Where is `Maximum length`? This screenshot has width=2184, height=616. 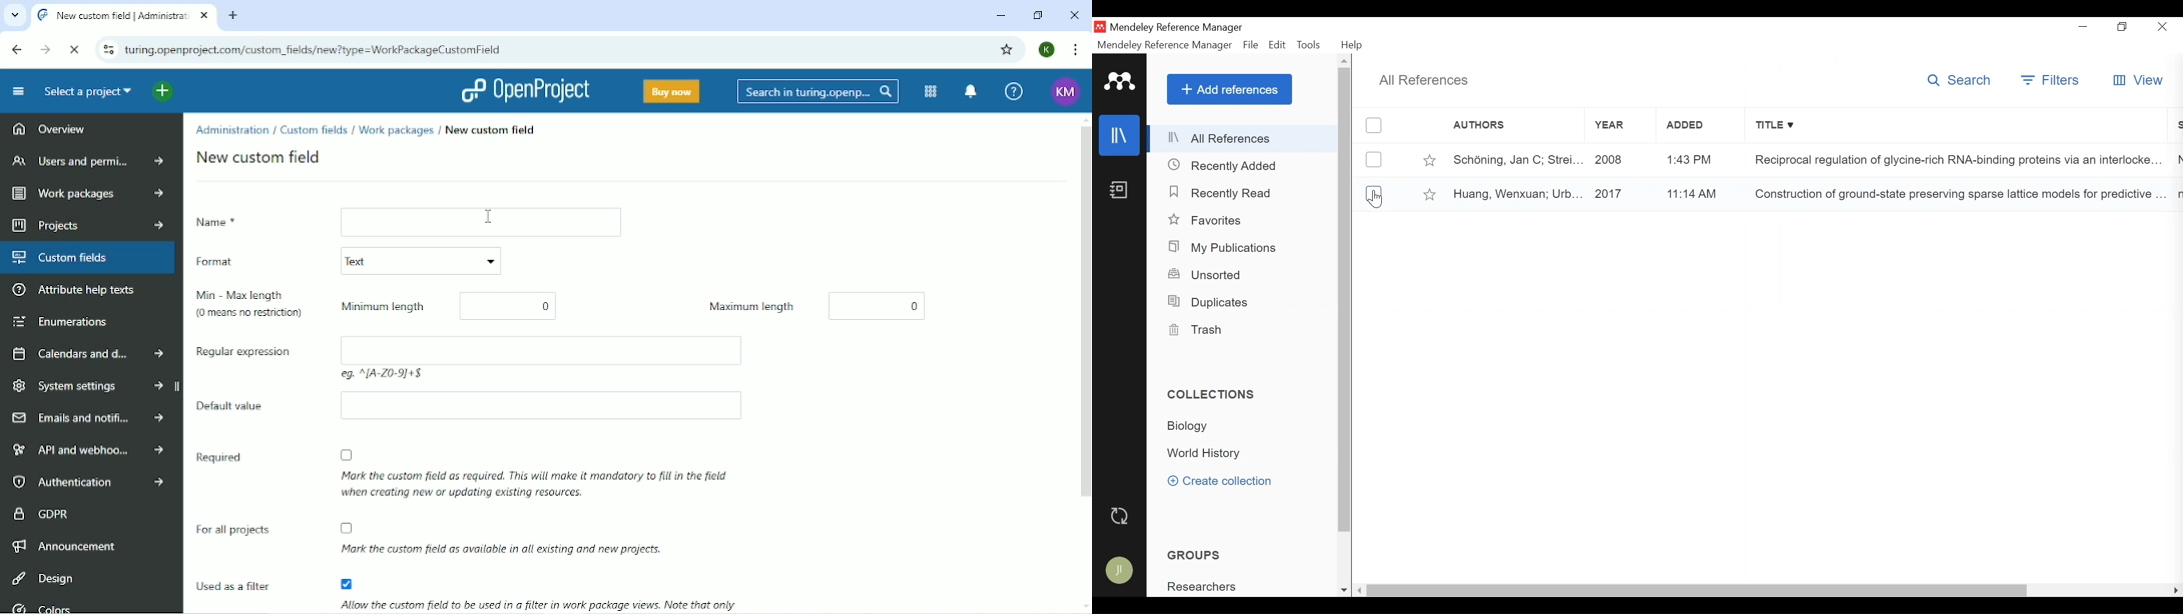 Maximum length is located at coordinates (747, 306).